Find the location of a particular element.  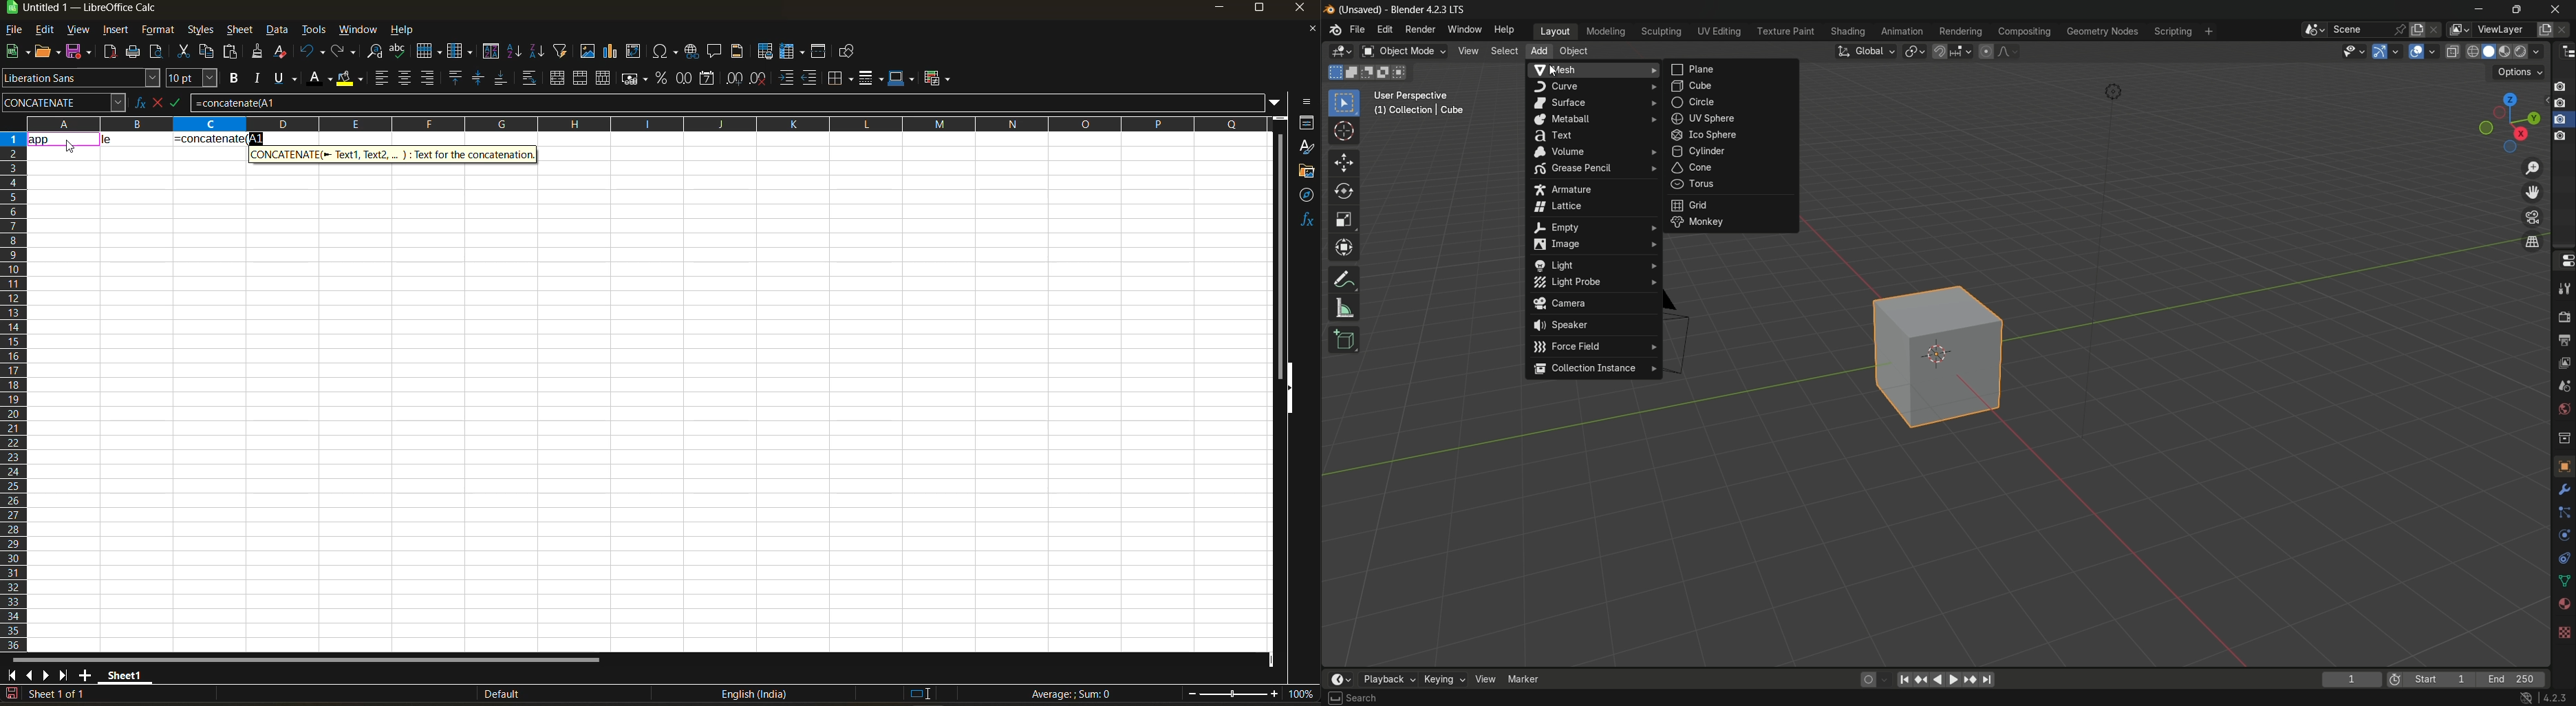

format as percent is located at coordinates (663, 78).